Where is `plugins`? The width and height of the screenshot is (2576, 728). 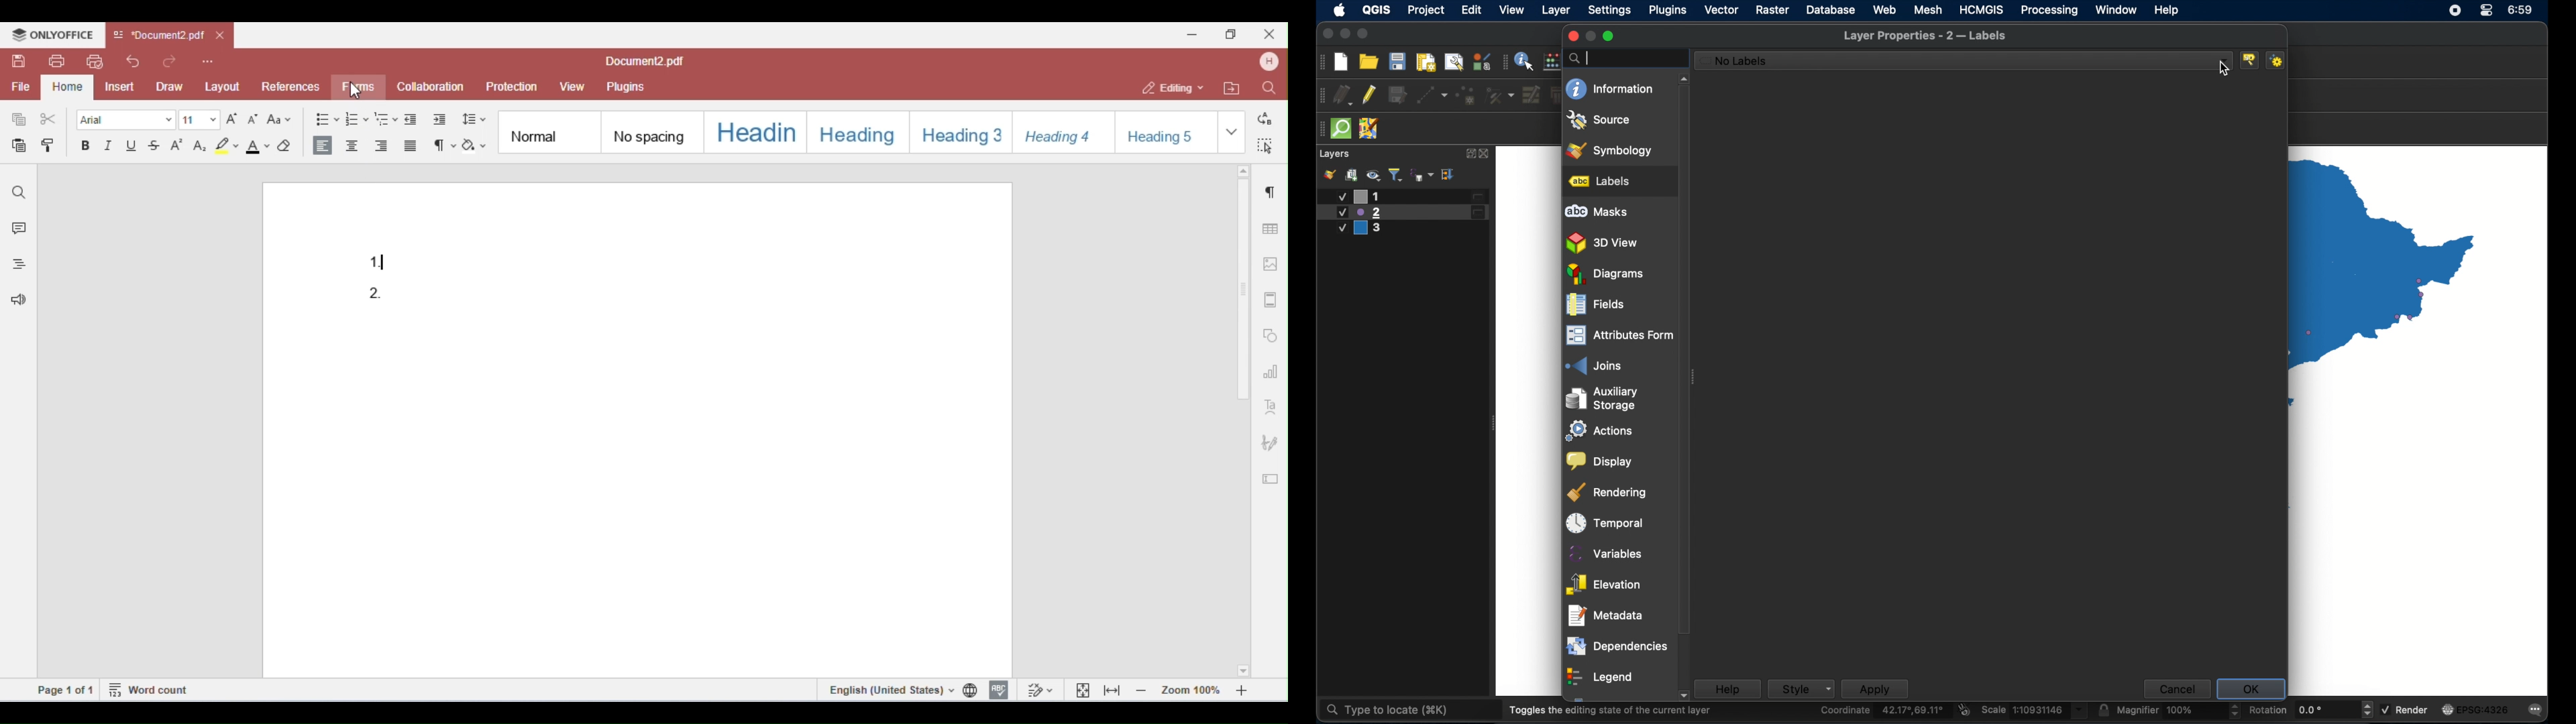 plugins is located at coordinates (1668, 10).